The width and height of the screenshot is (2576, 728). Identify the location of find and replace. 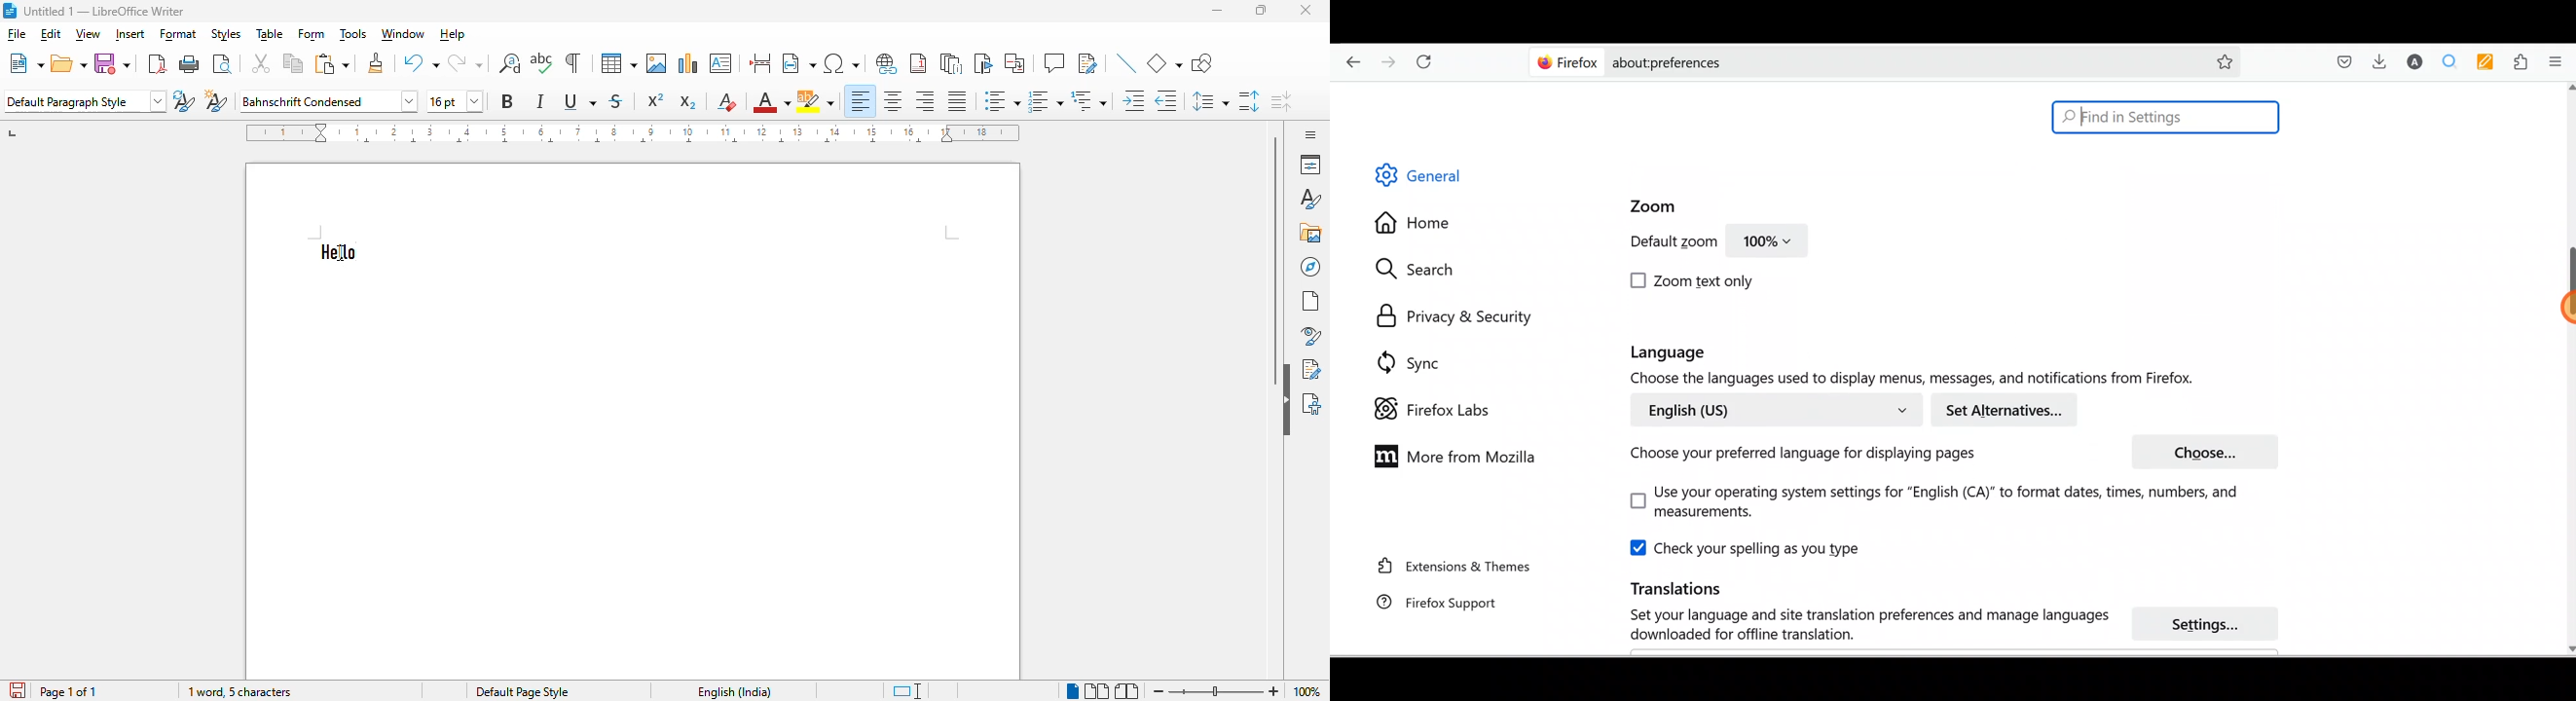
(510, 63).